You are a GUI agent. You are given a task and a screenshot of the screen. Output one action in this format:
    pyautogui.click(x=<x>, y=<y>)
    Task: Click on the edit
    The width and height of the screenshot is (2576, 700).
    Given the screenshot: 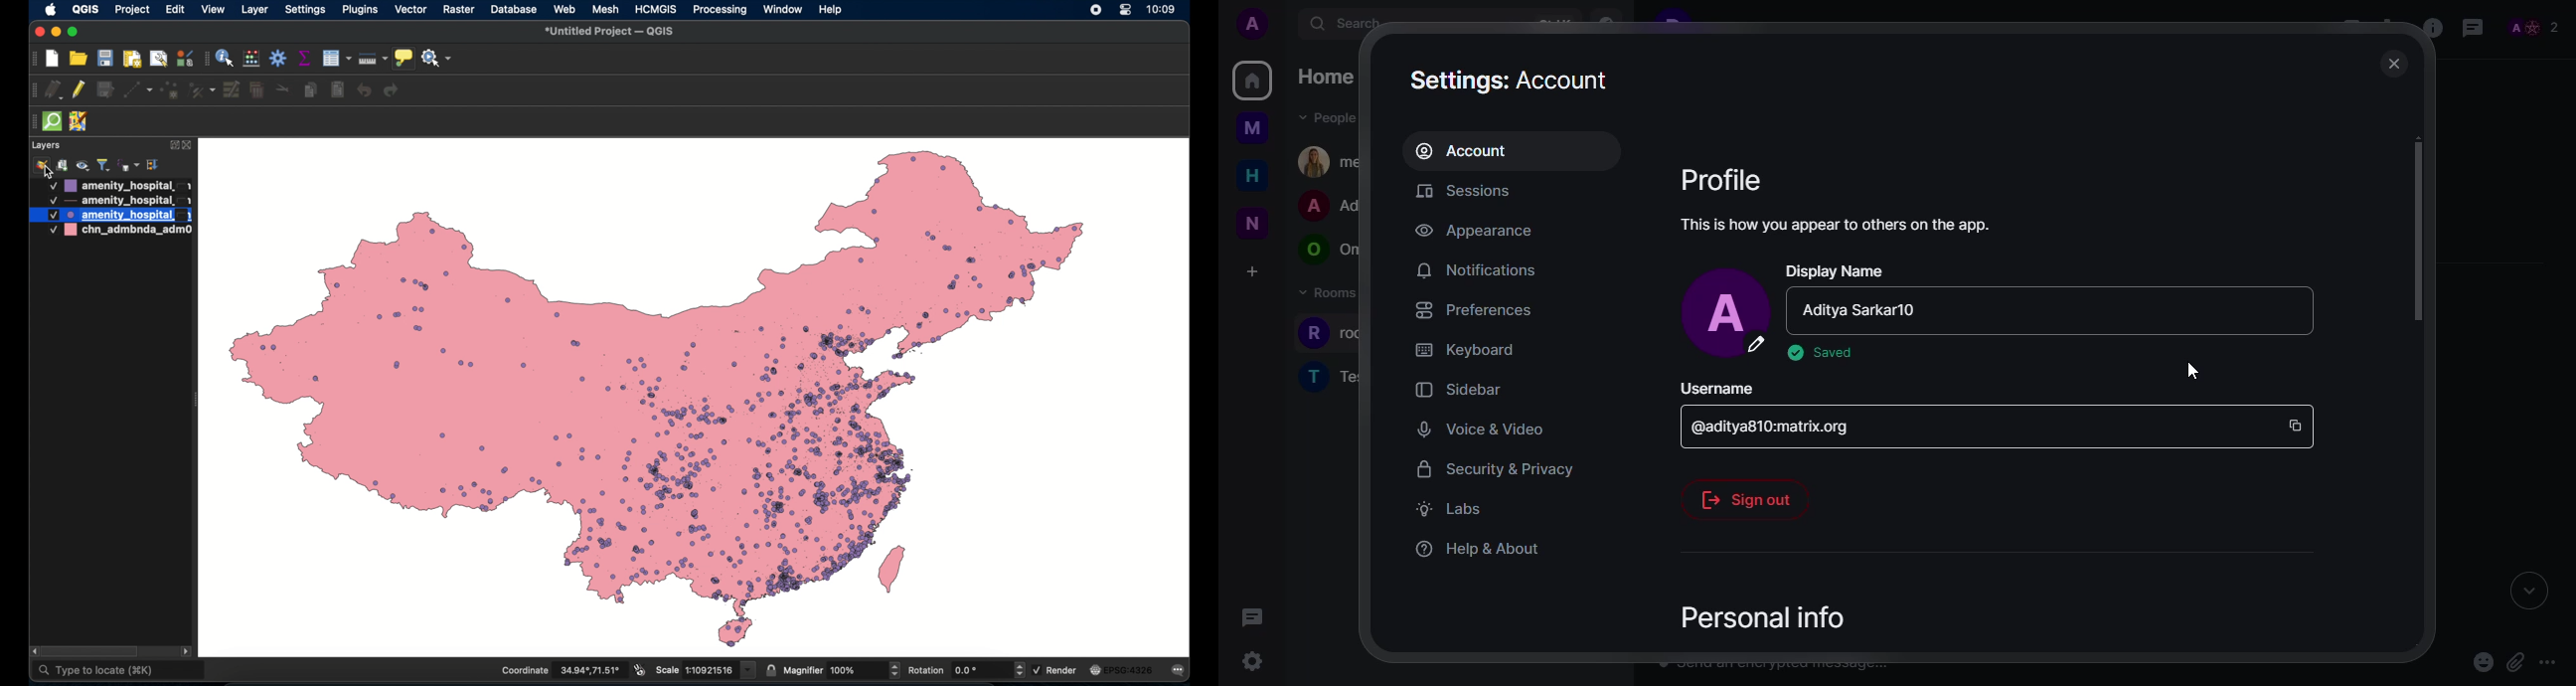 What is the action you would take?
    pyautogui.click(x=175, y=9)
    